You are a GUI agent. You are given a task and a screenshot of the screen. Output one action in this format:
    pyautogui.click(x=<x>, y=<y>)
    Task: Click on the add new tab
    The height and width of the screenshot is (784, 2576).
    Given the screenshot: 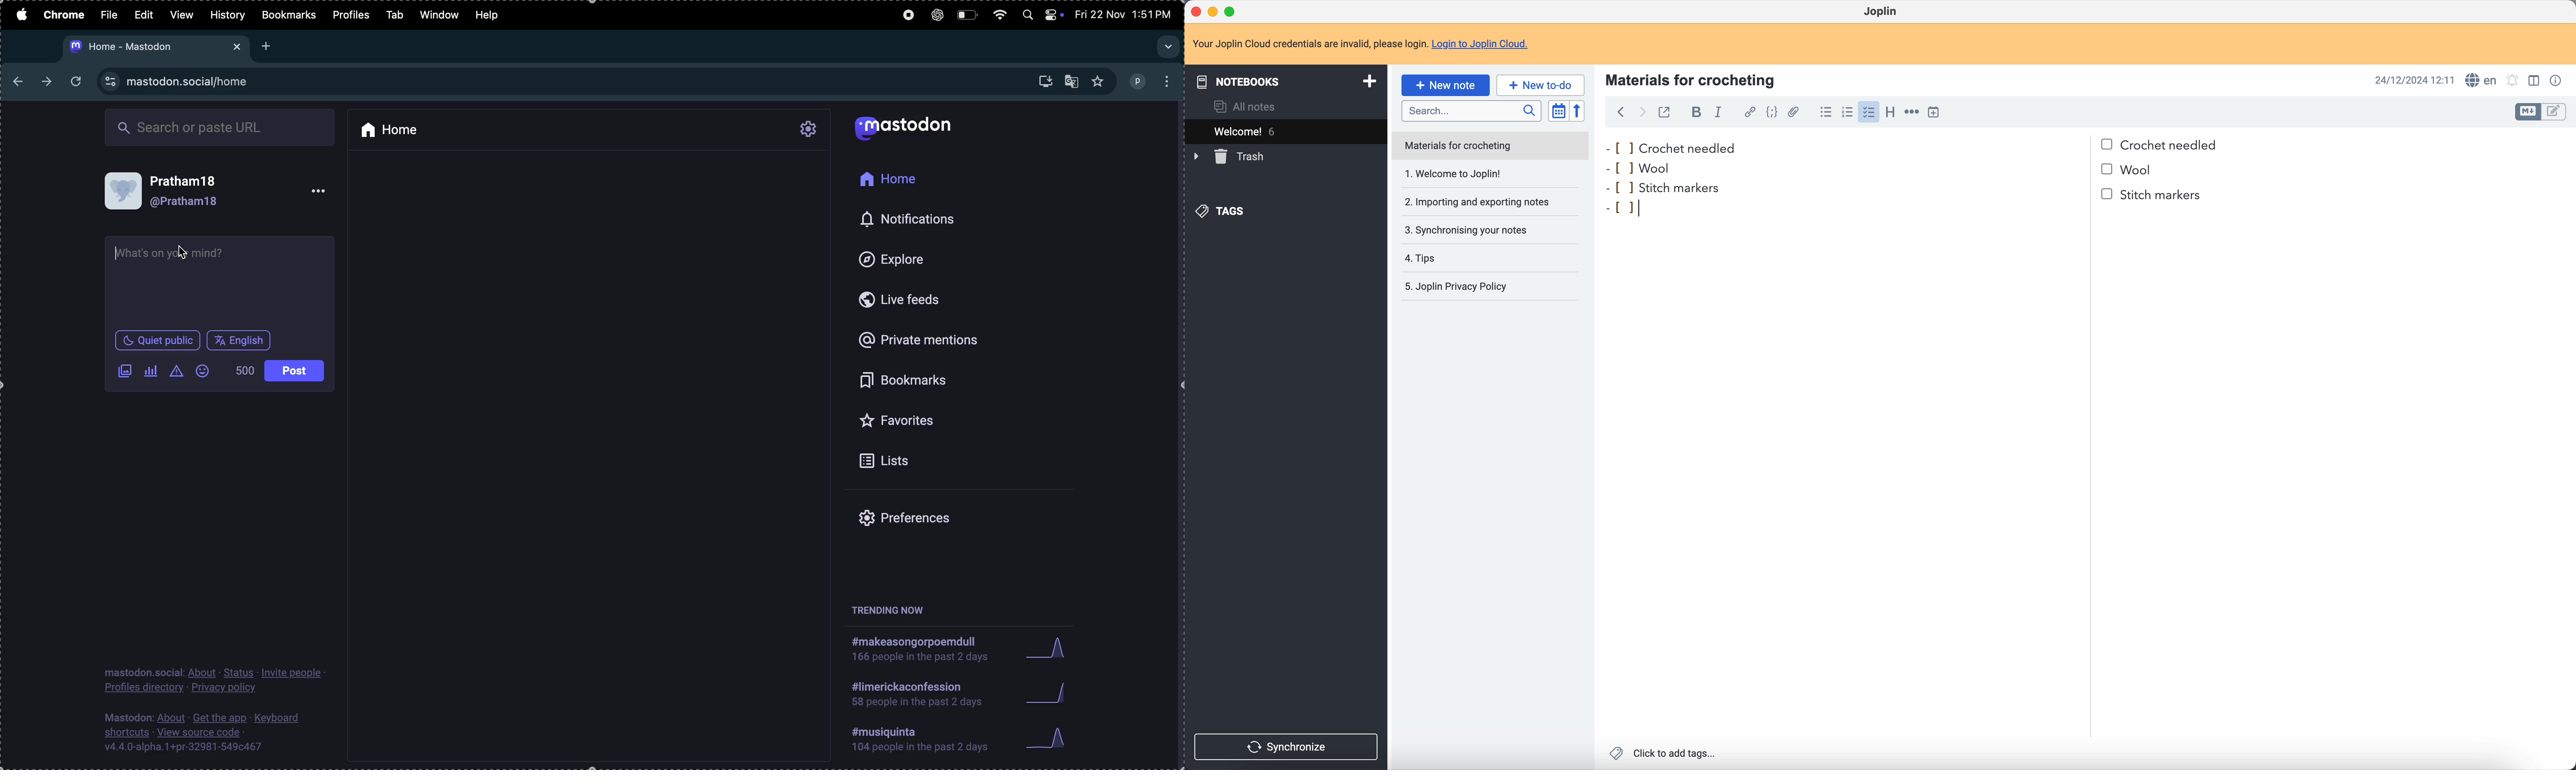 What is the action you would take?
    pyautogui.click(x=268, y=46)
    